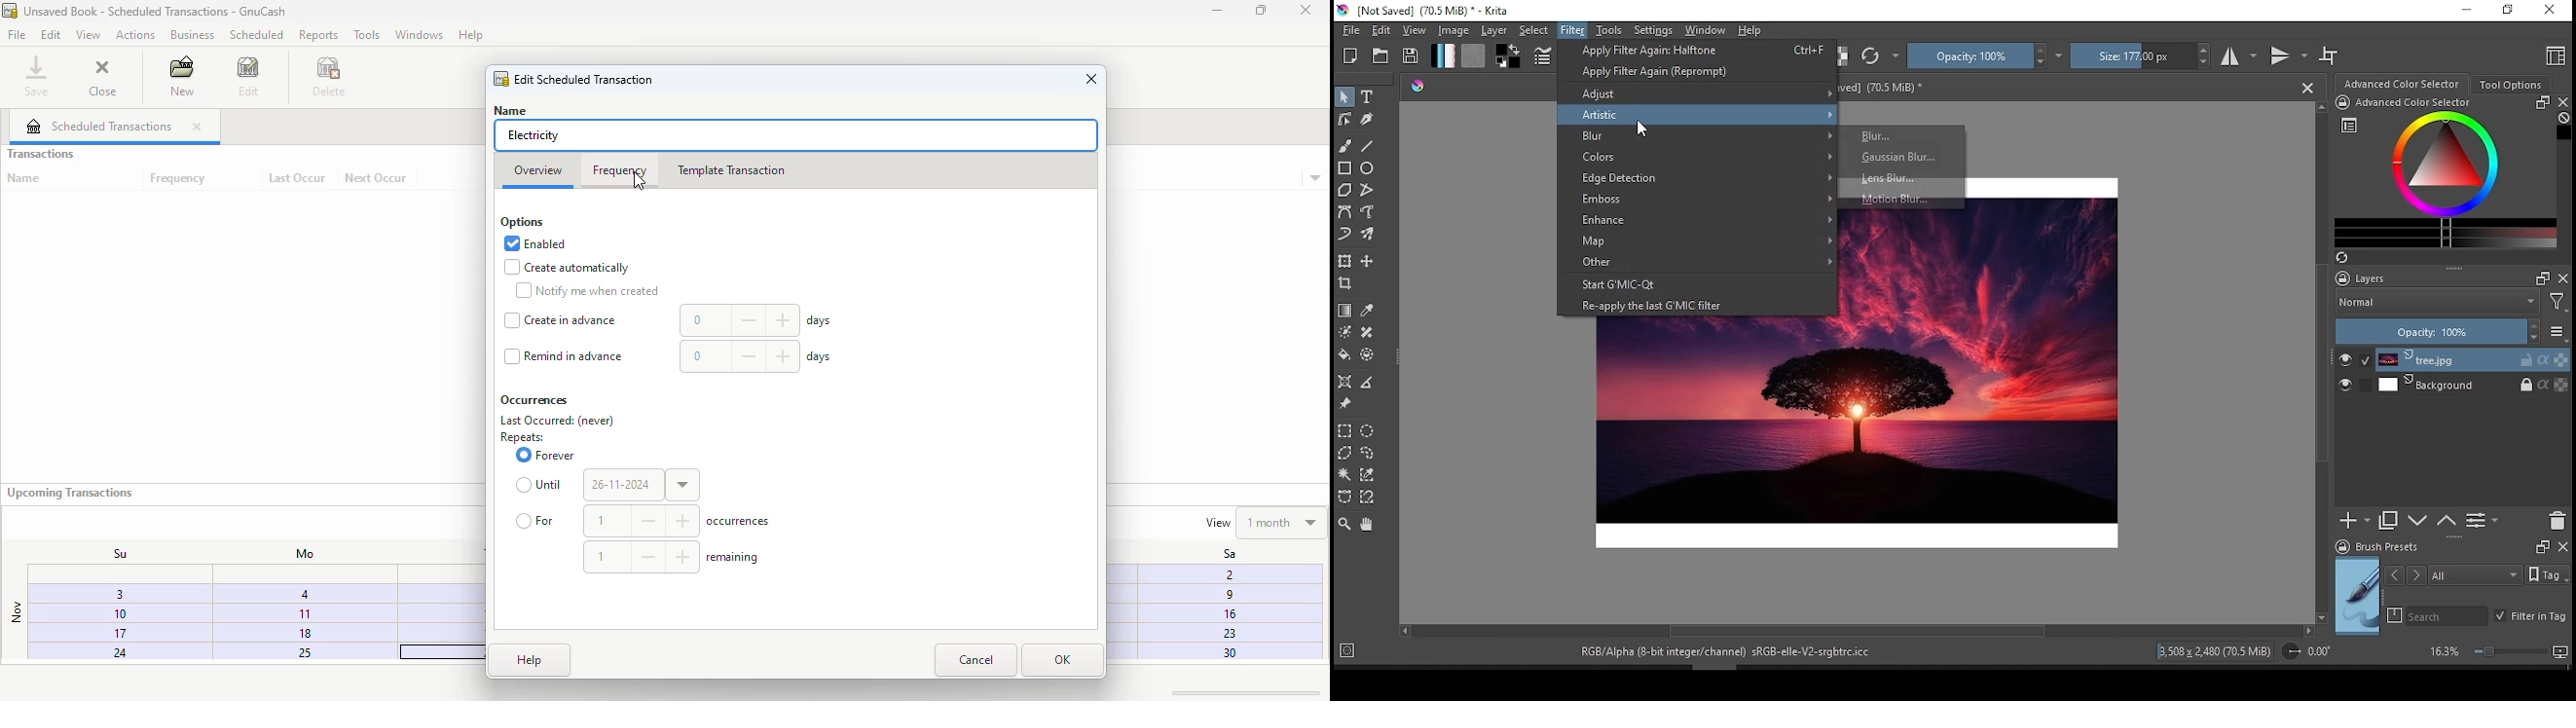  I want to click on adjust, so click(1699, 93).